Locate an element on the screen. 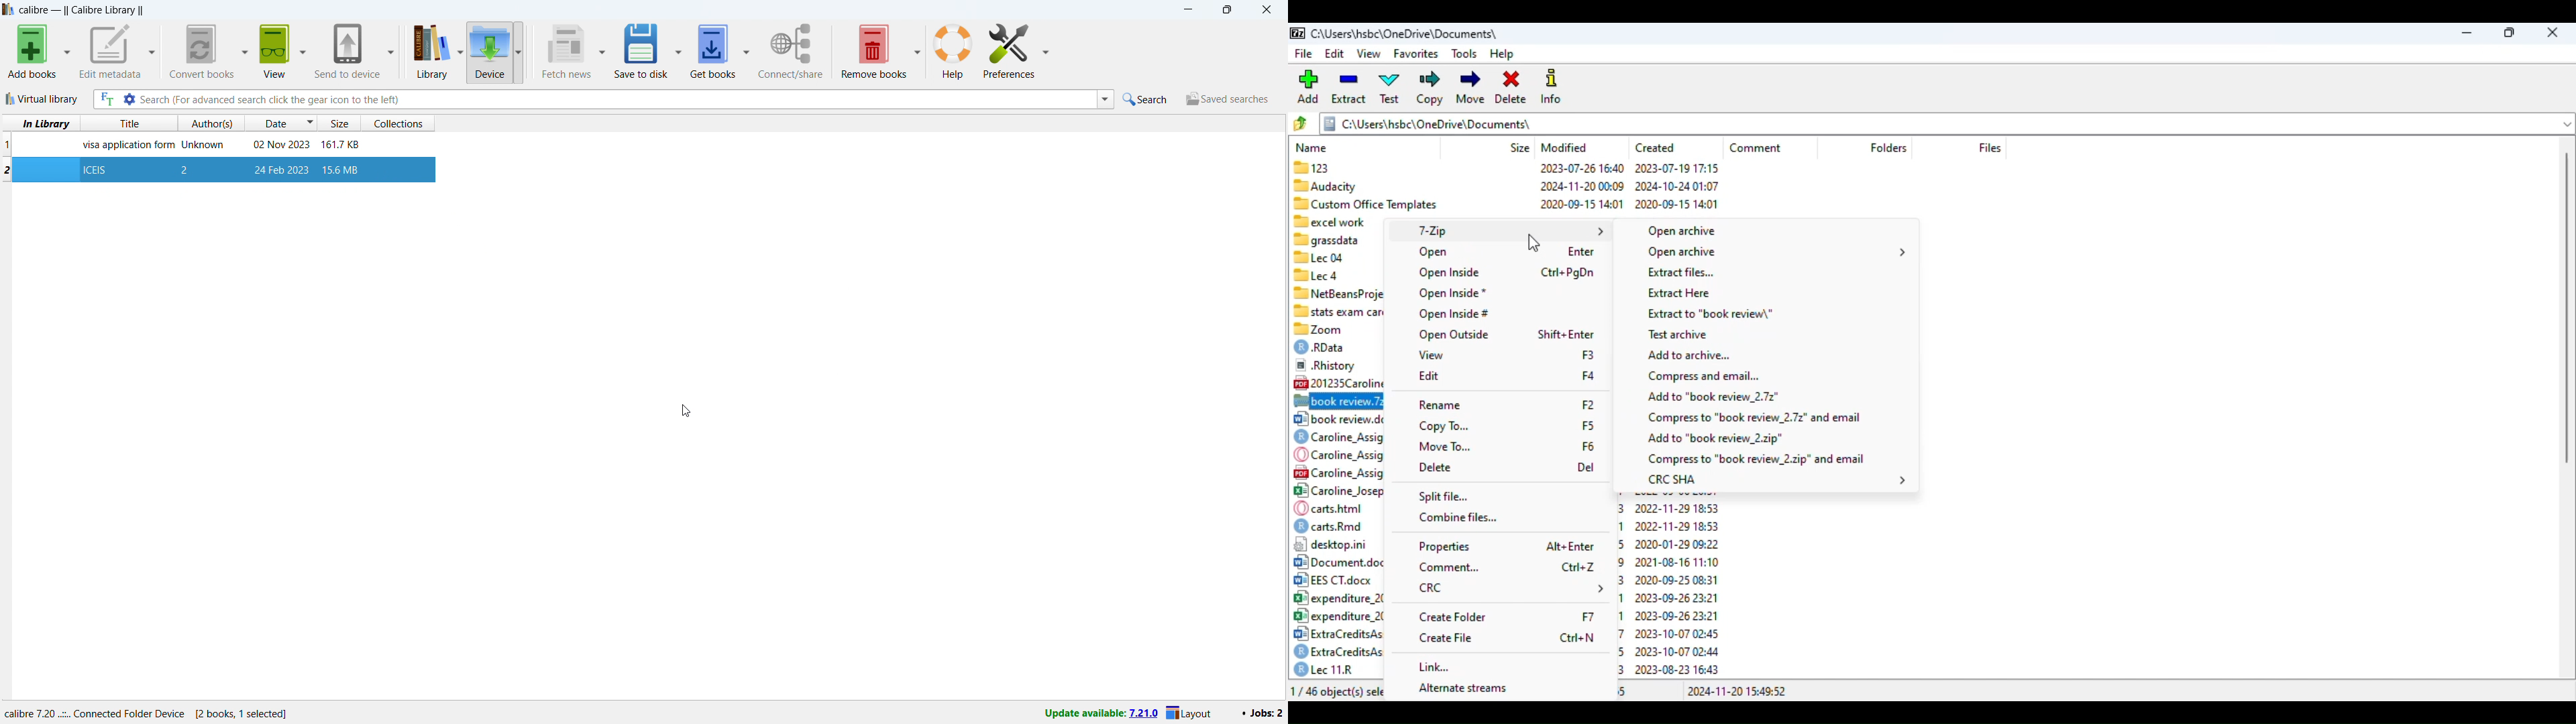  help is located at coordinates (1502, 55).